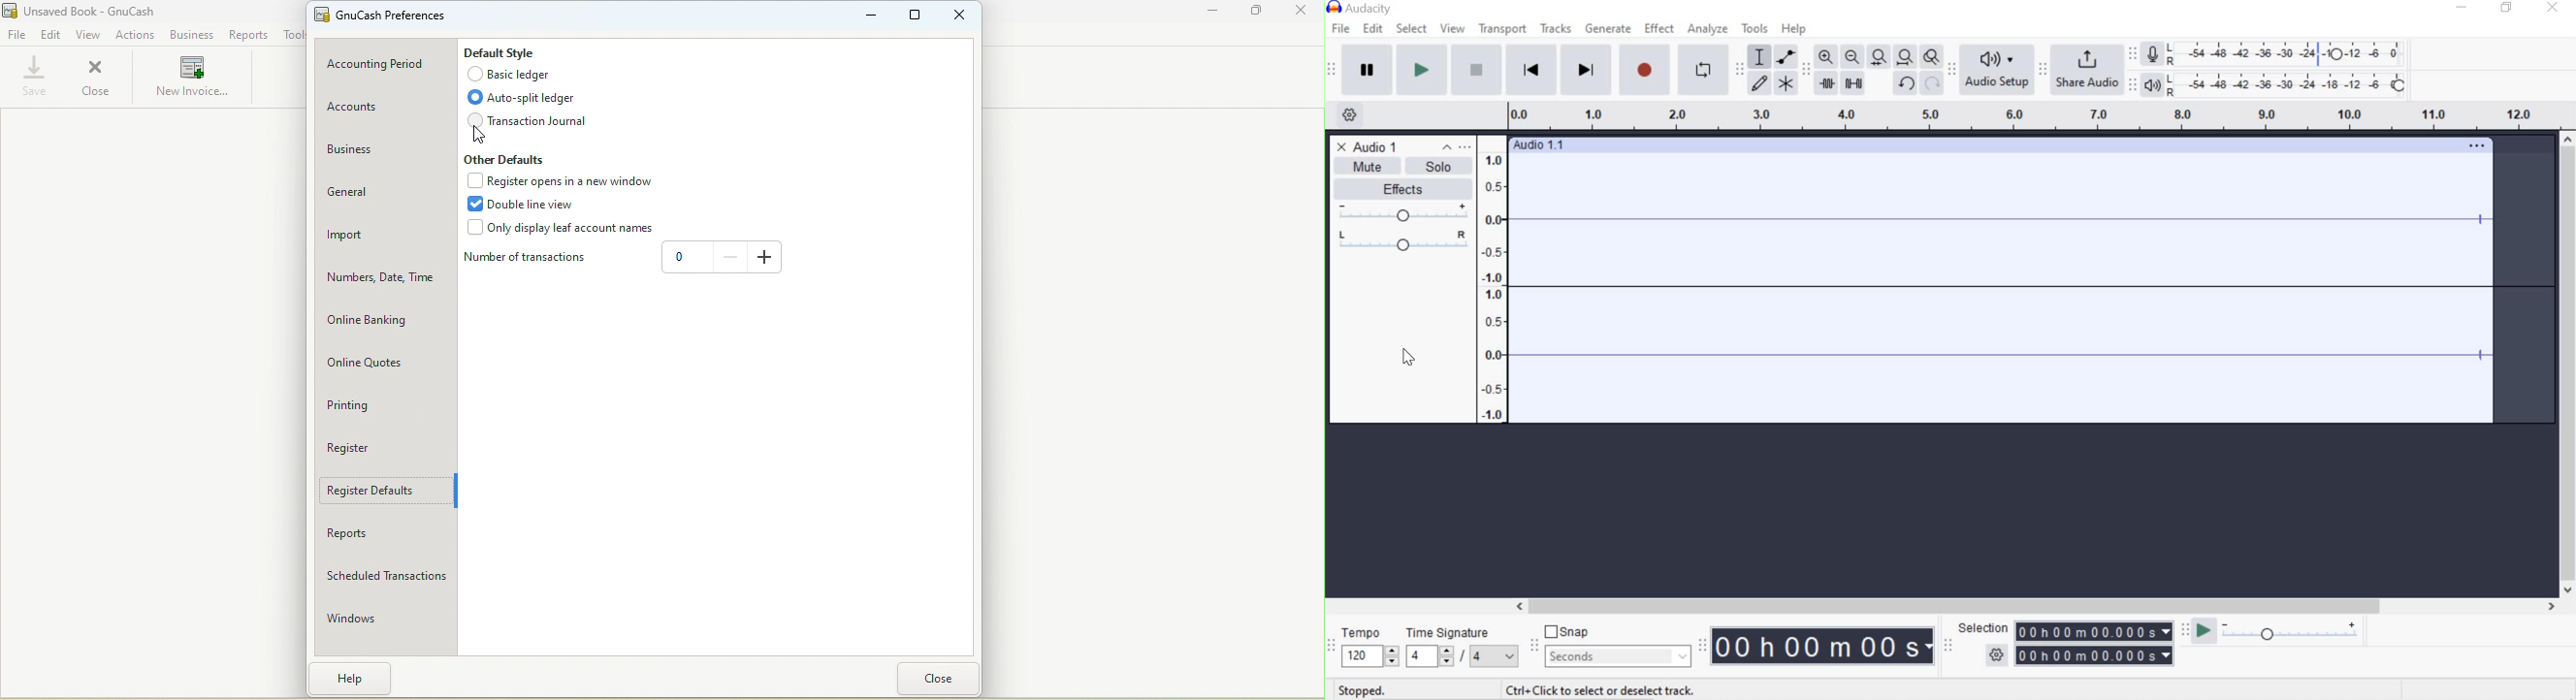 The height and width of the screenshot is (700, 2576). Describe the element at coordinates (869, 17) in the screenshot. I see `Minimize` at that location.